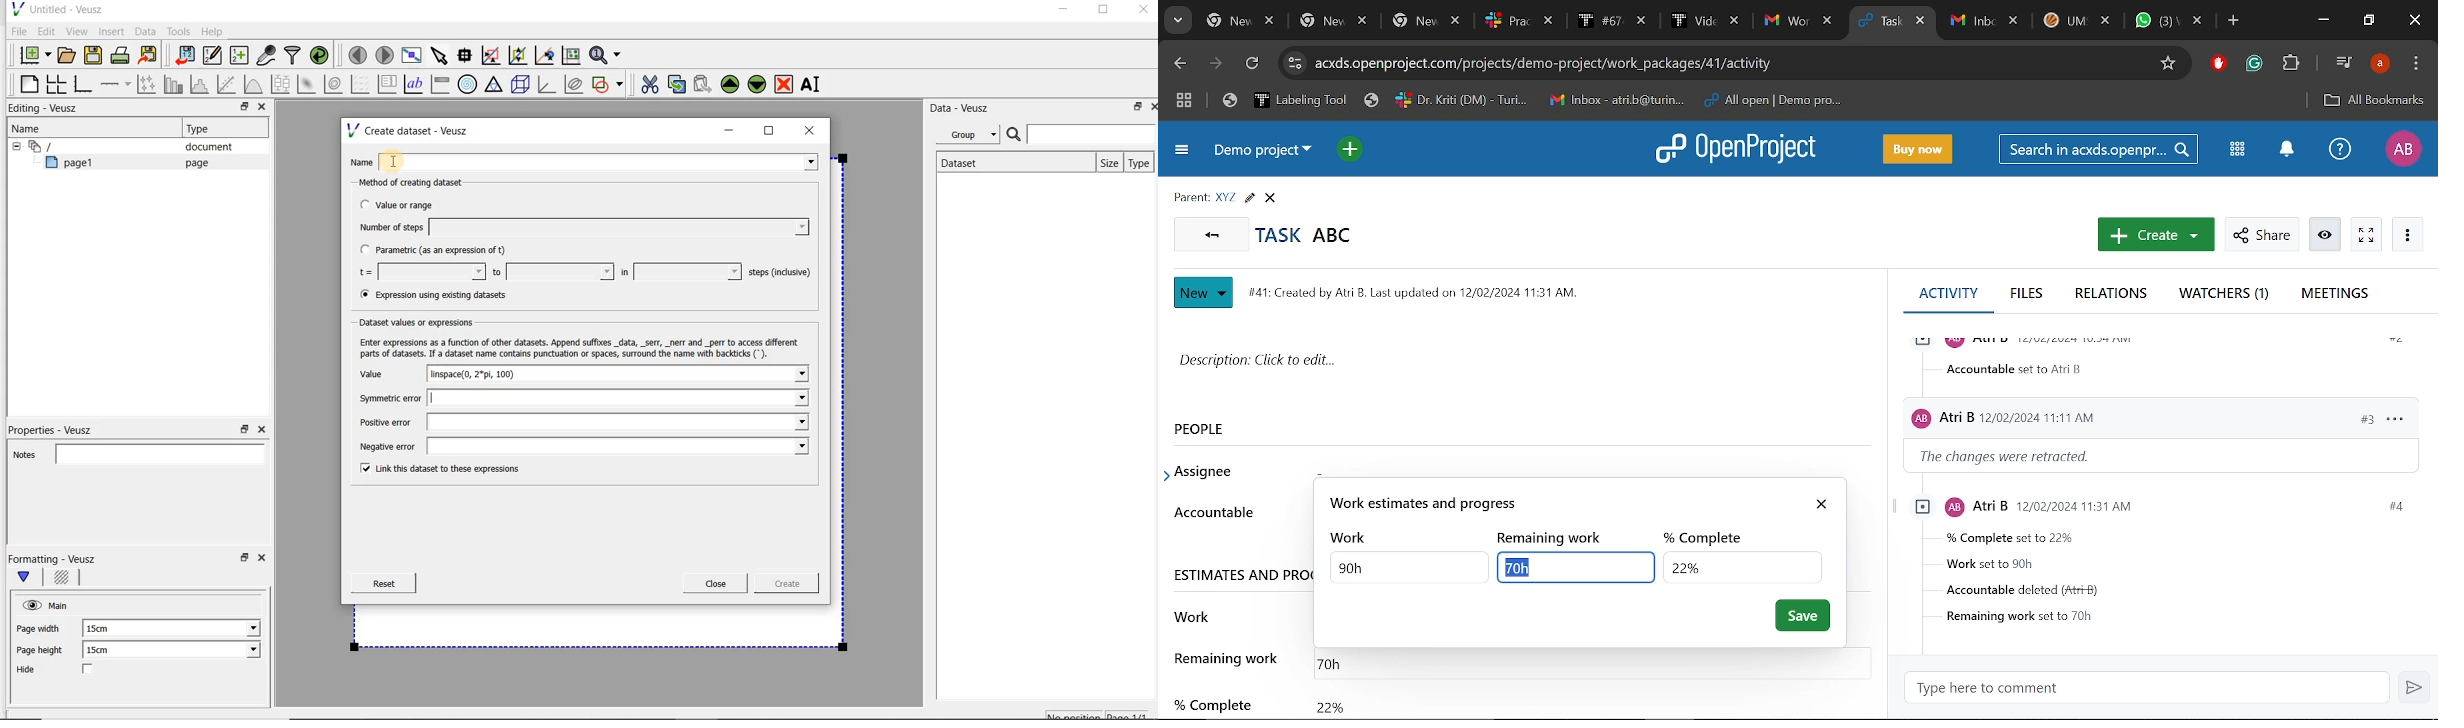 The width and height of the screenshot is (2464, 728). What do you see at coordinates (2373, 100) in the screenshot?
I see `Add bookmark` at bounding box center [2373, 100].